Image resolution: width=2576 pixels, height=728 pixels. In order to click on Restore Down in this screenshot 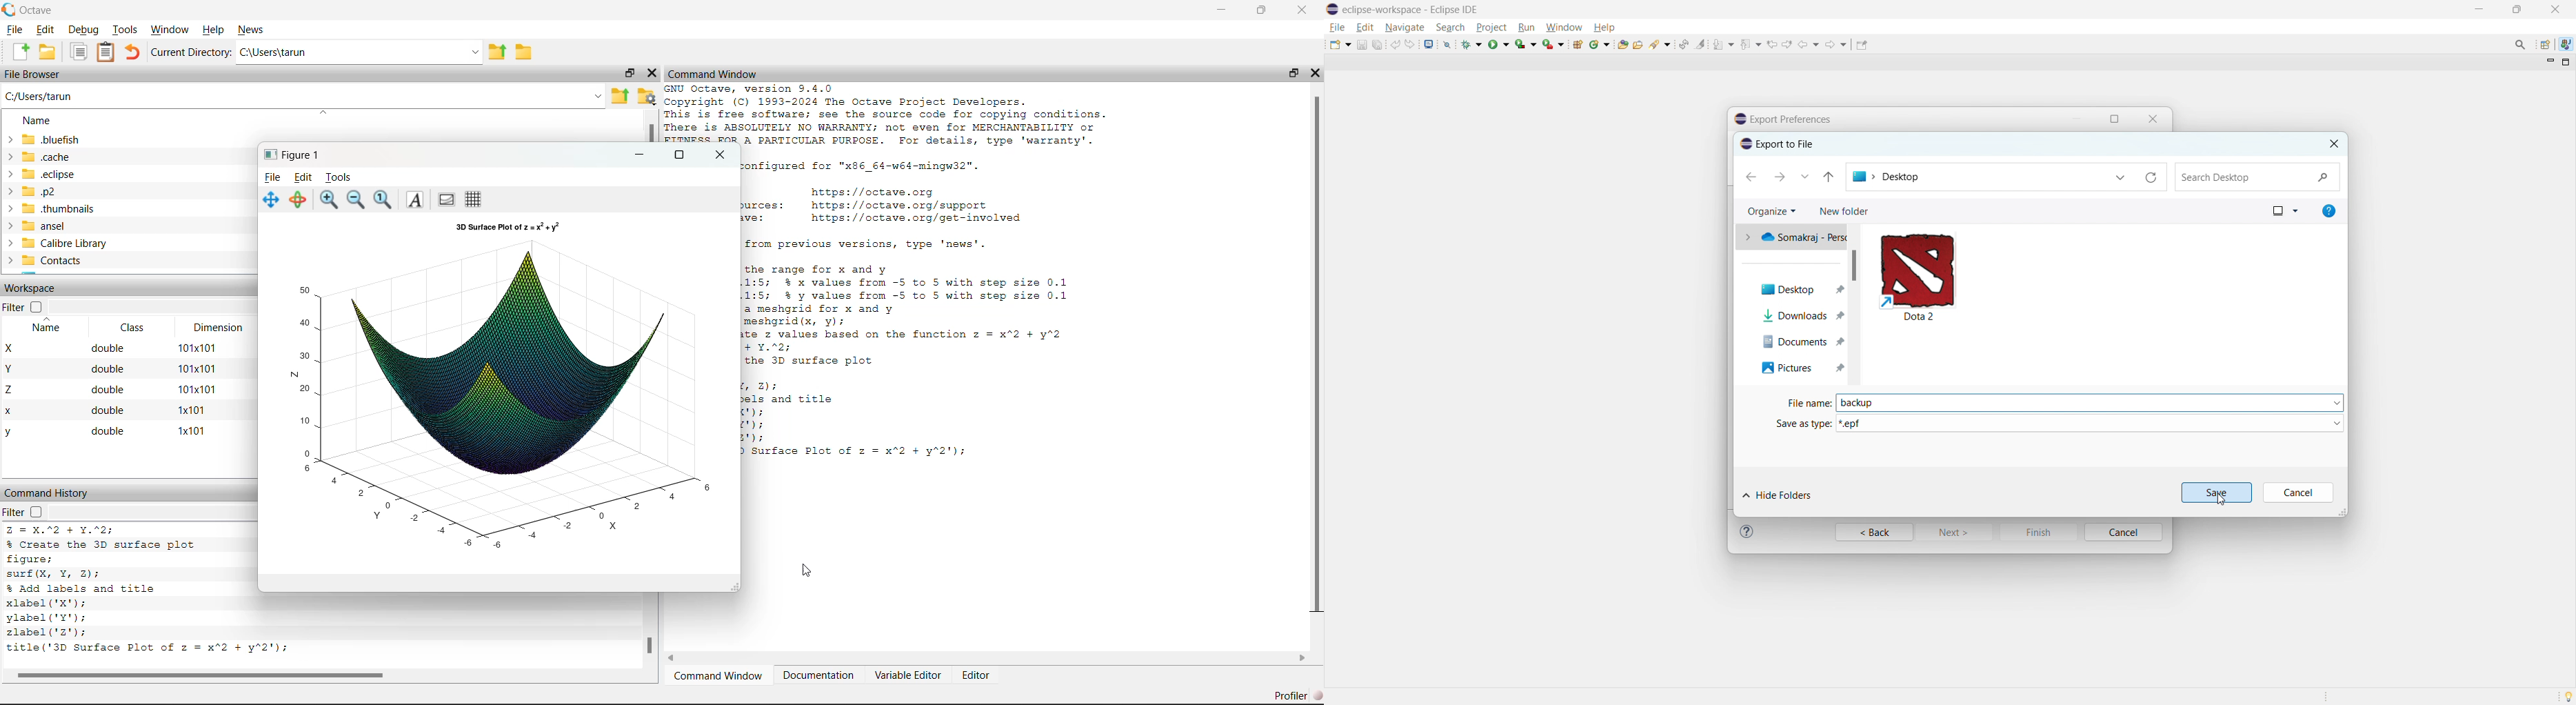, I will do `click(1260, 9)`.